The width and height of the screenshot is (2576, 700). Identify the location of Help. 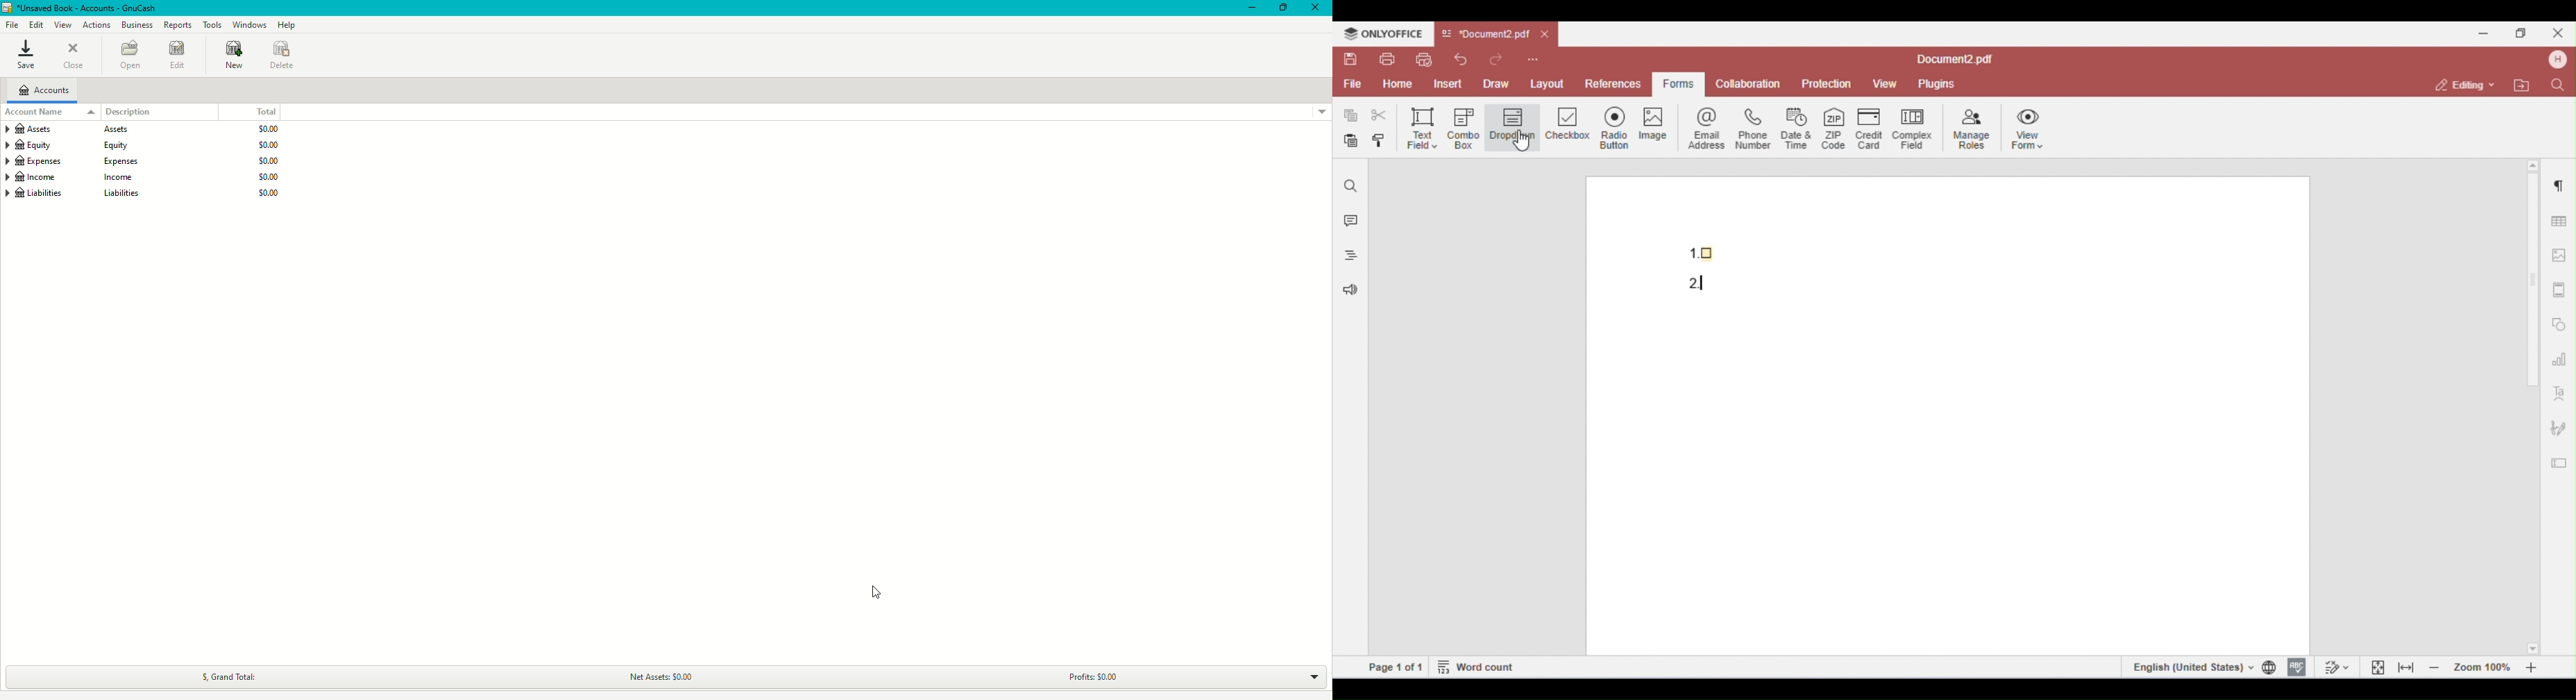
(288, 25).